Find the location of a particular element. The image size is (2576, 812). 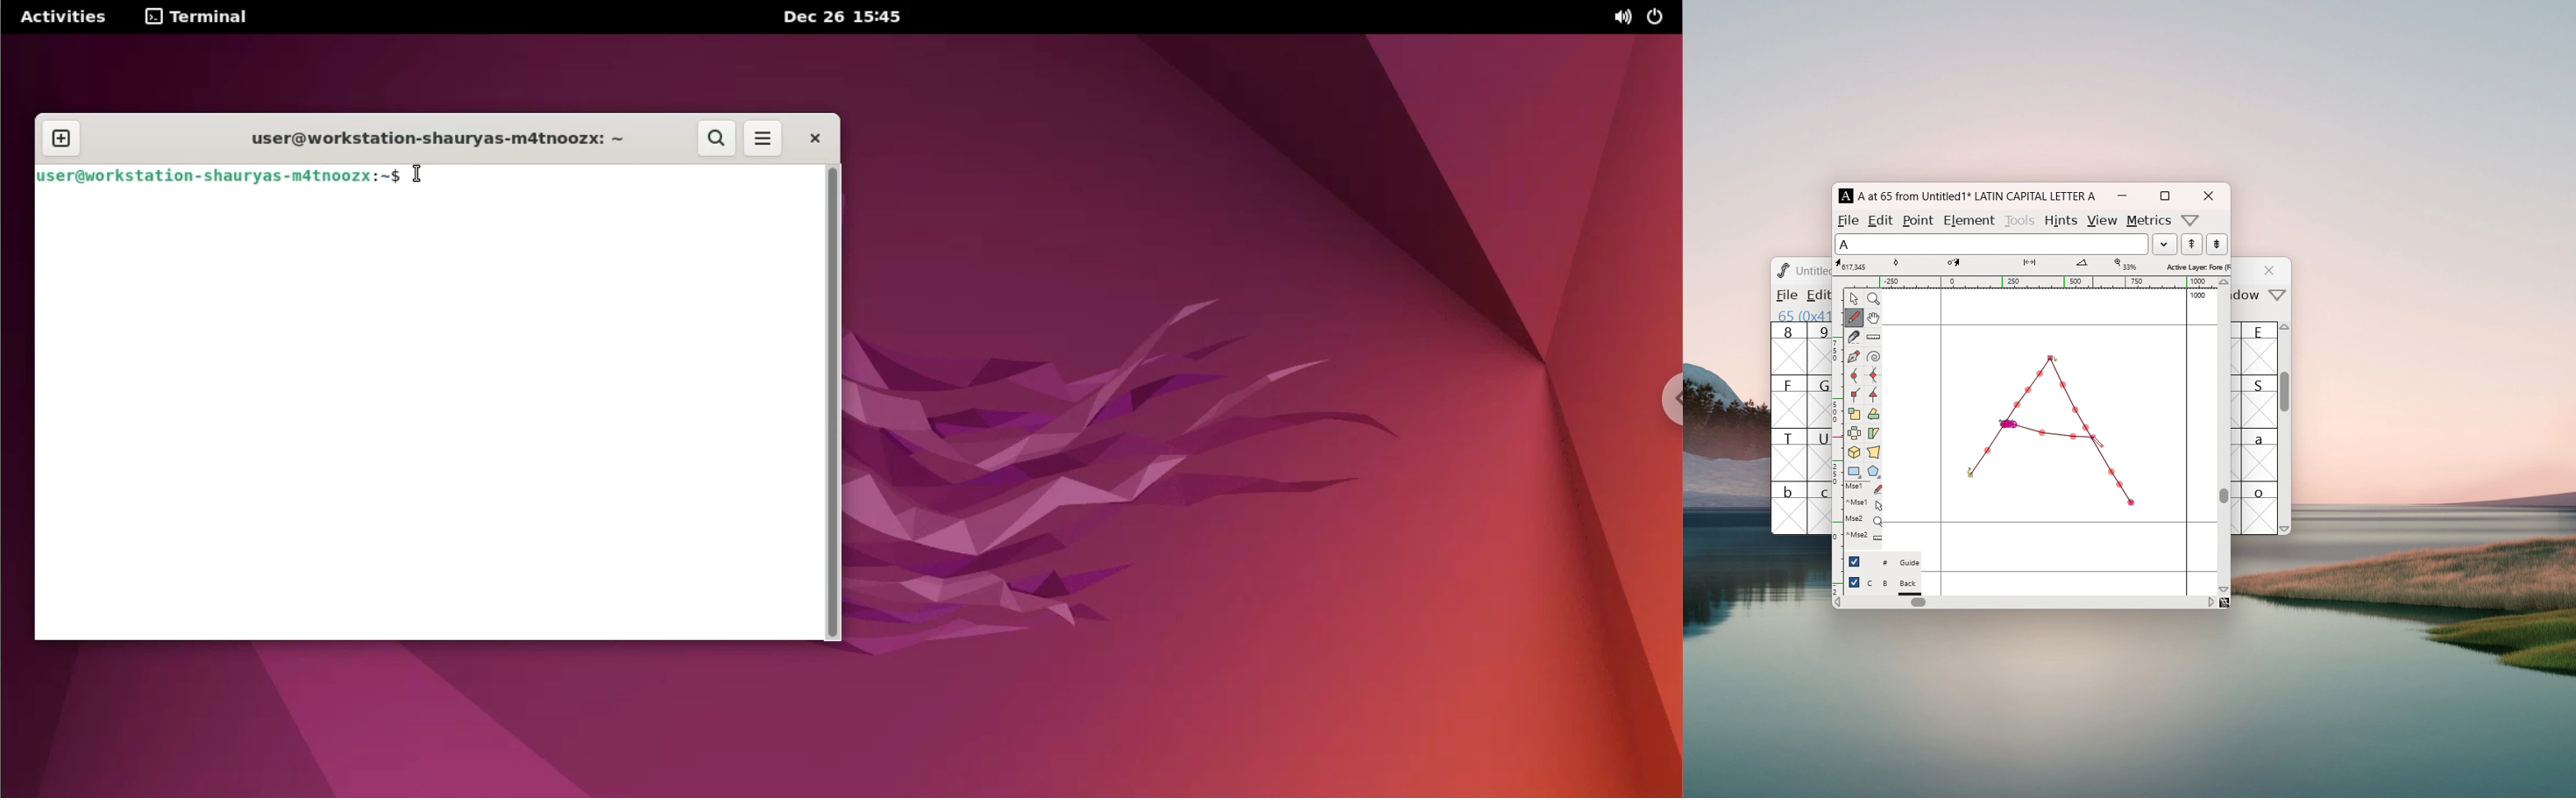

user@workstation-shaurya-m4tnoozx:~$ is located at coordinates (220, 178).